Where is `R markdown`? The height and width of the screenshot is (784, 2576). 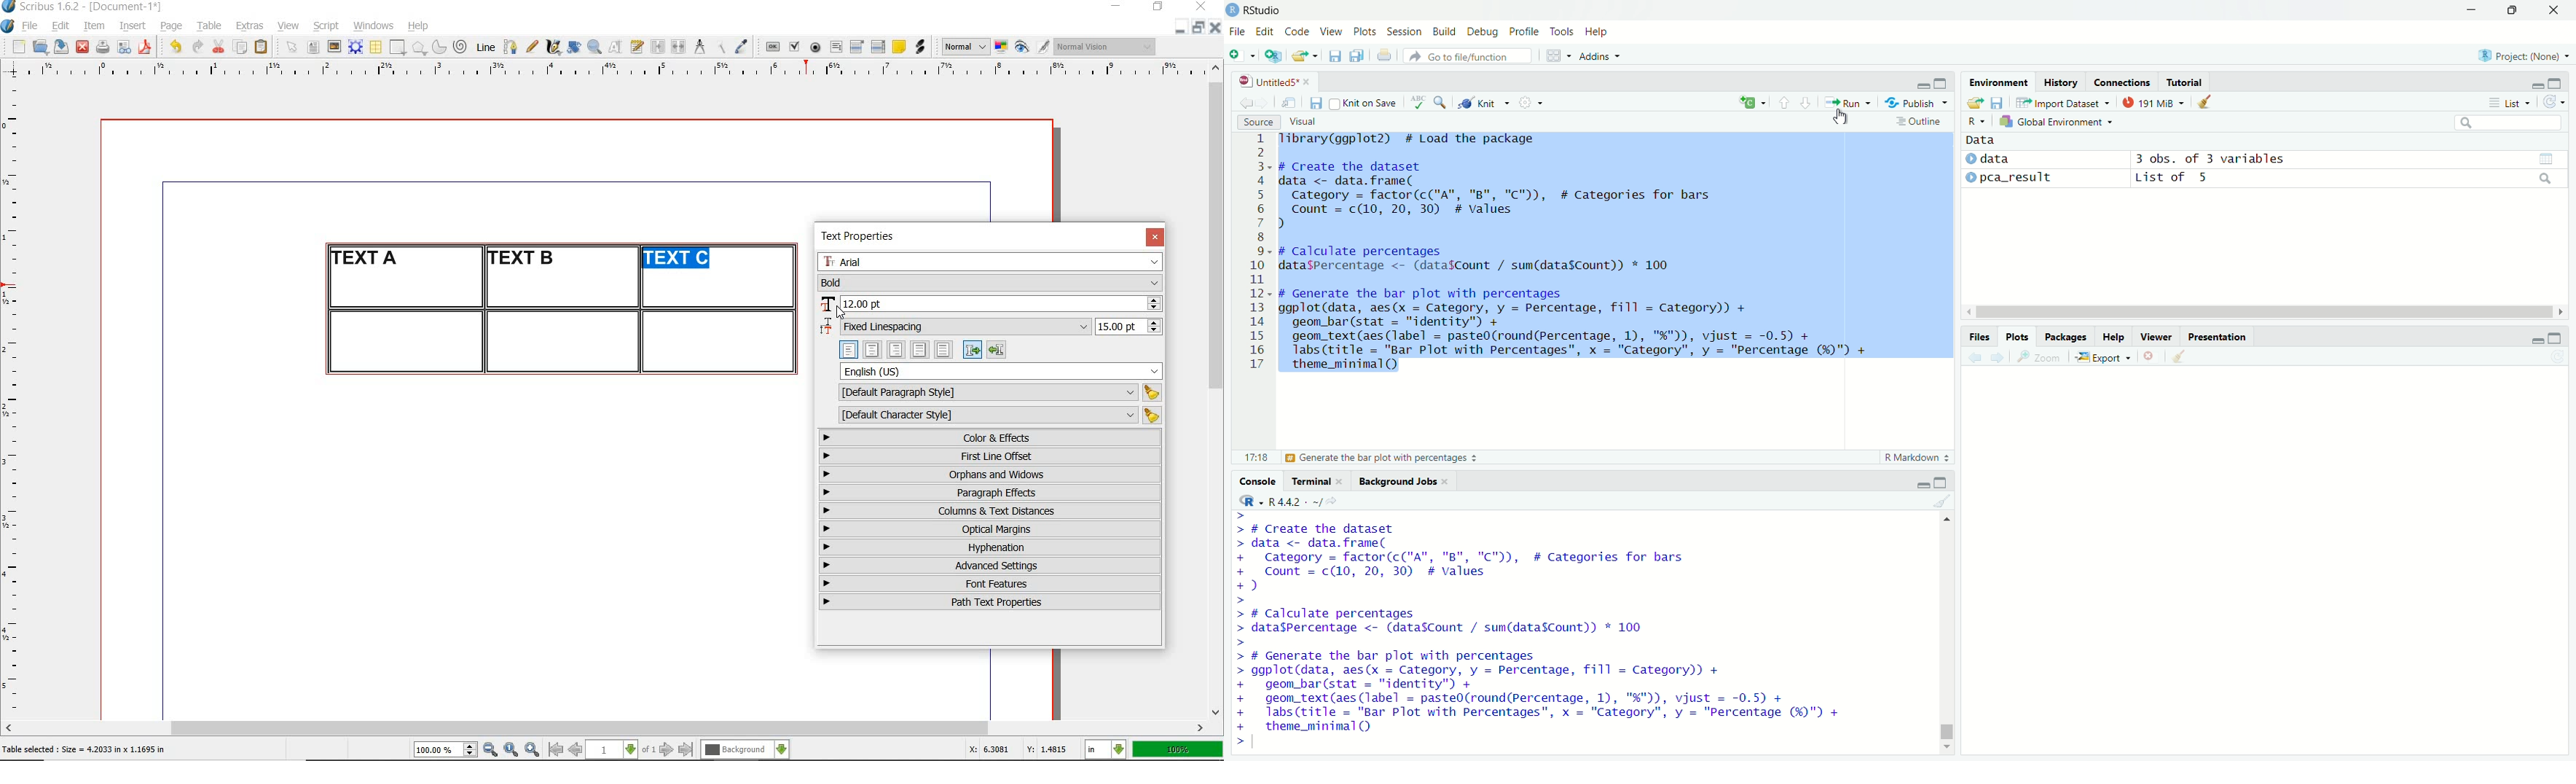 R markdown is located at coordinates (1913, 458).